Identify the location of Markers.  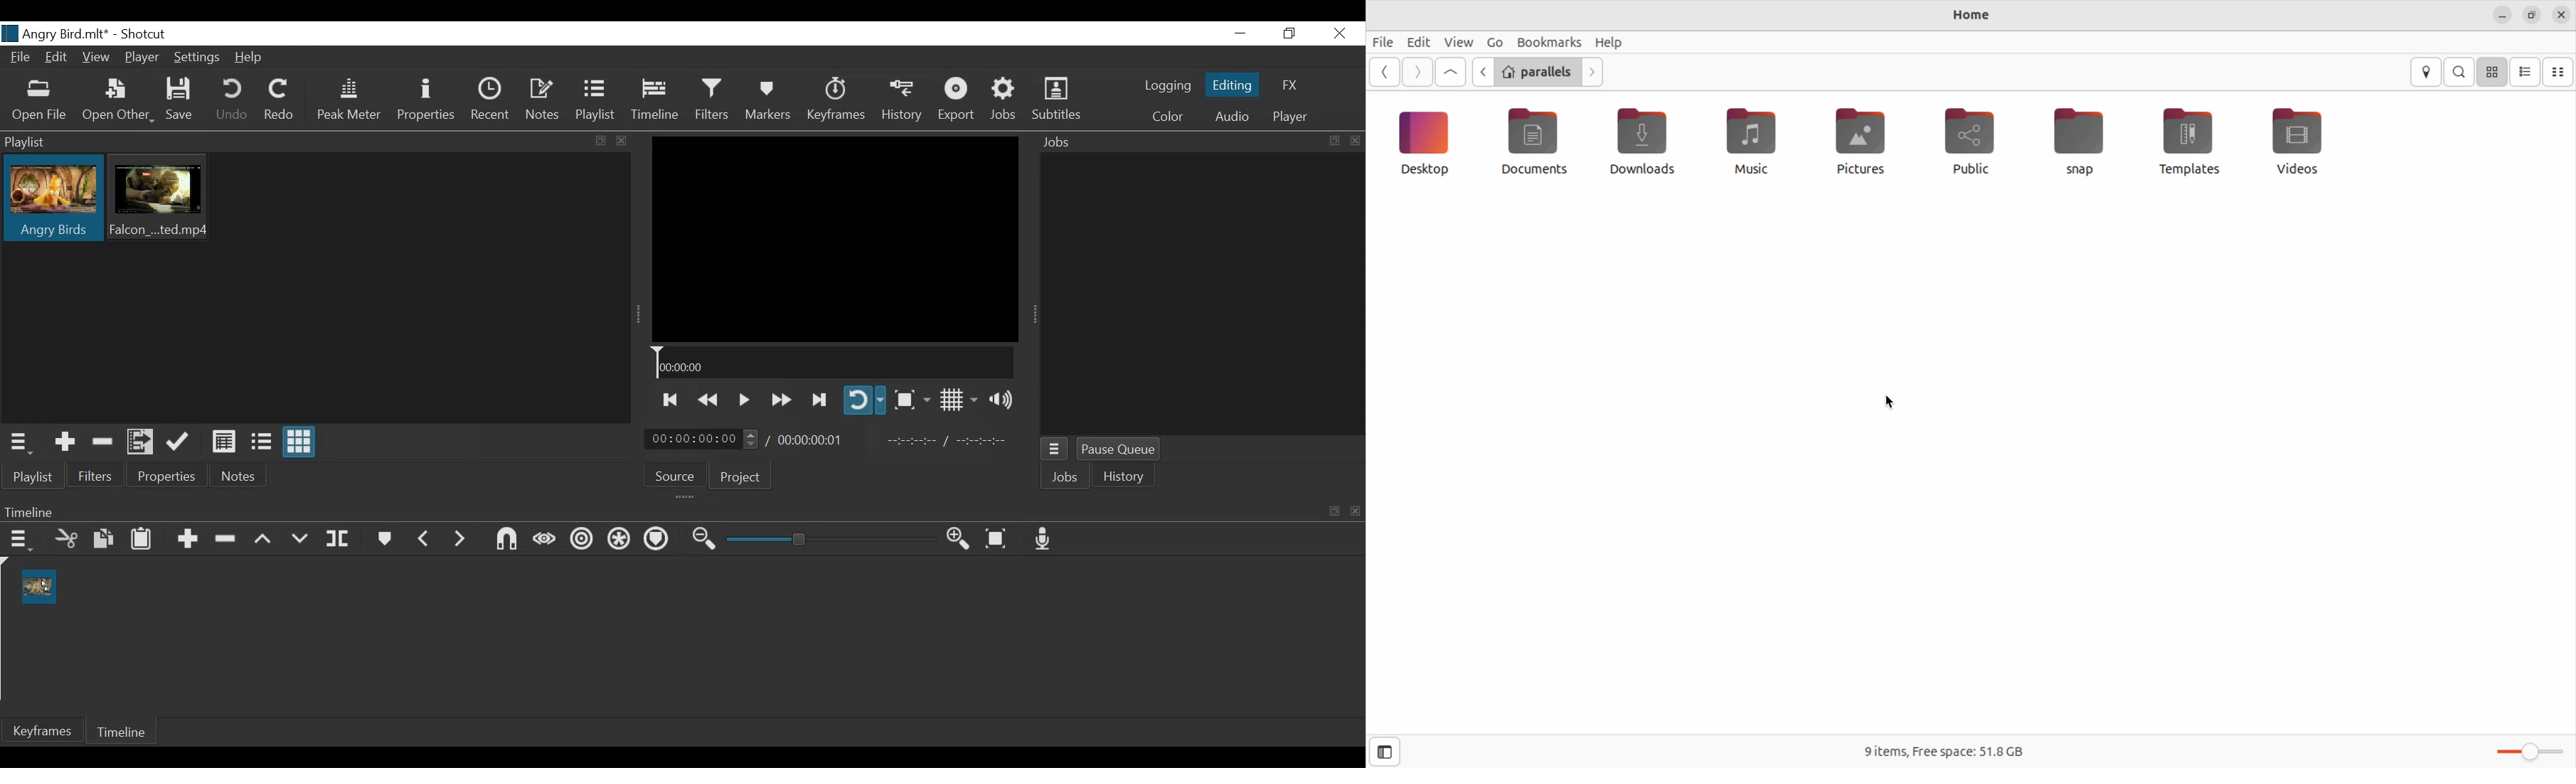
(385, 538).